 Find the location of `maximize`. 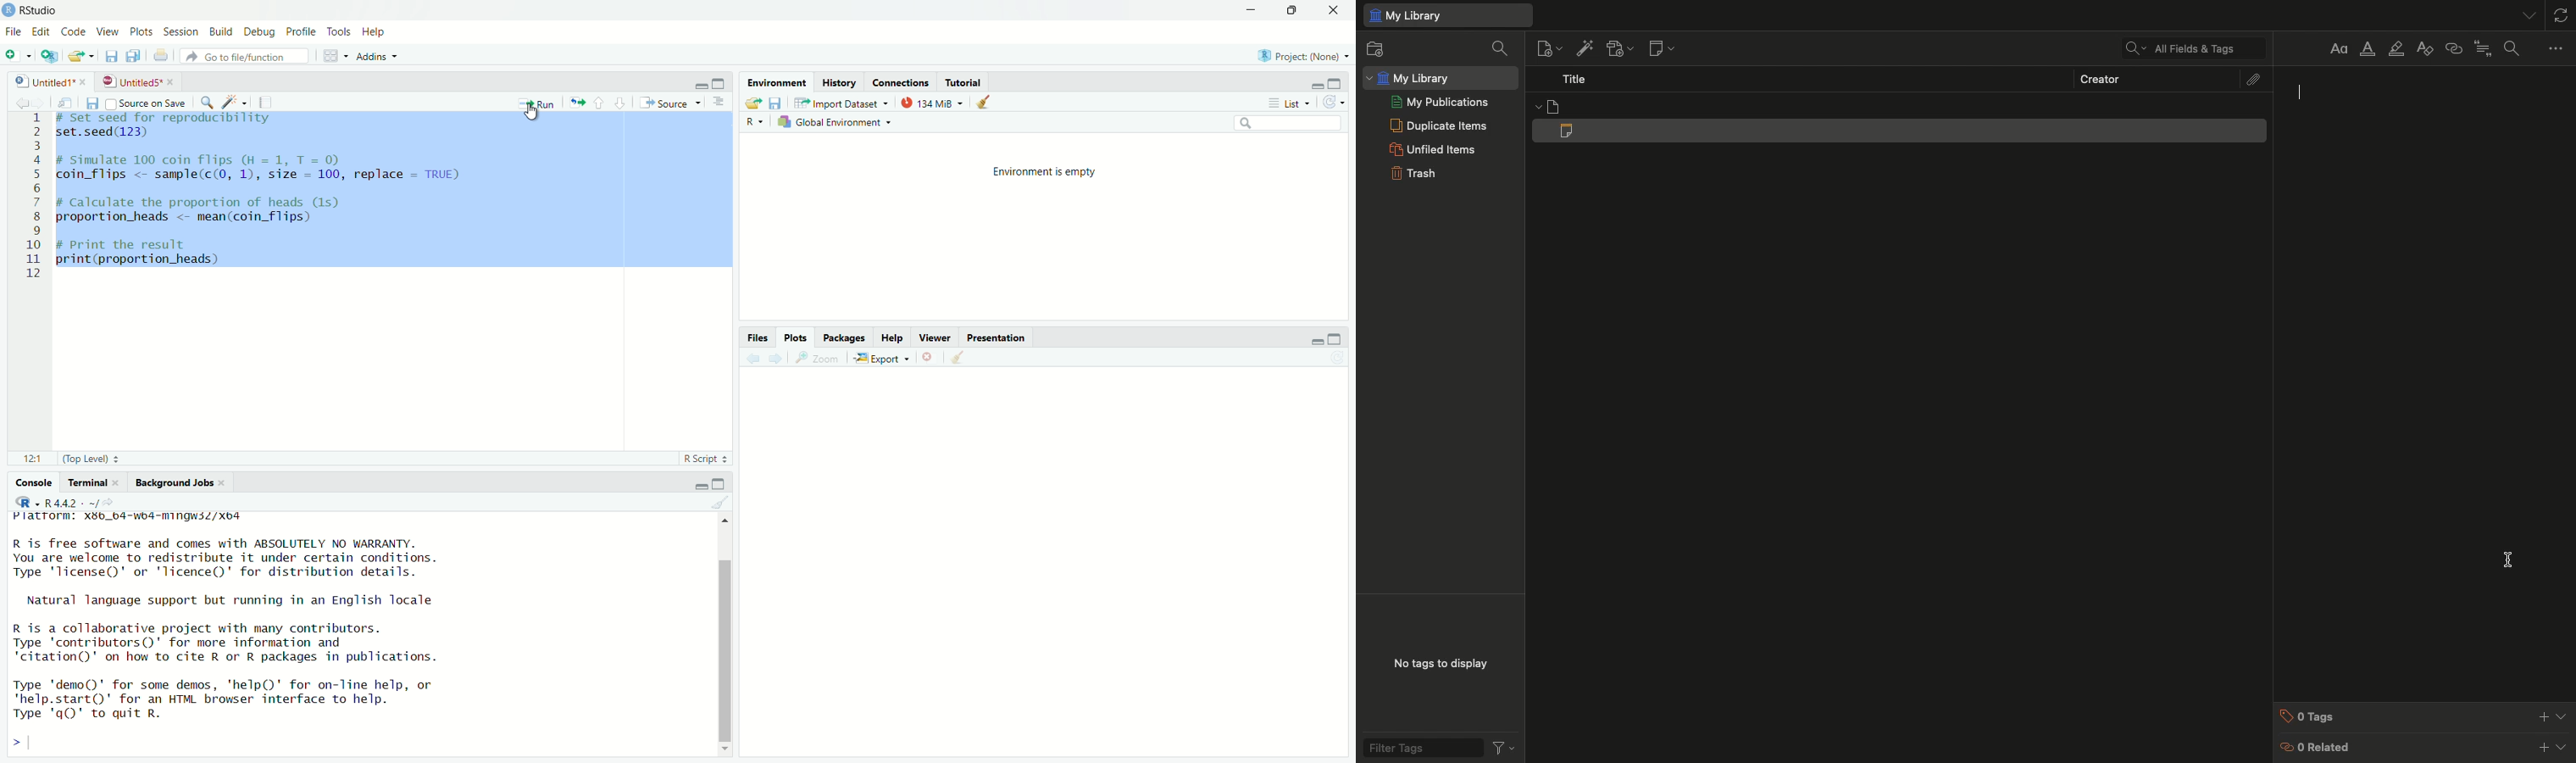

maximize is located at coordinates (1292, 9).